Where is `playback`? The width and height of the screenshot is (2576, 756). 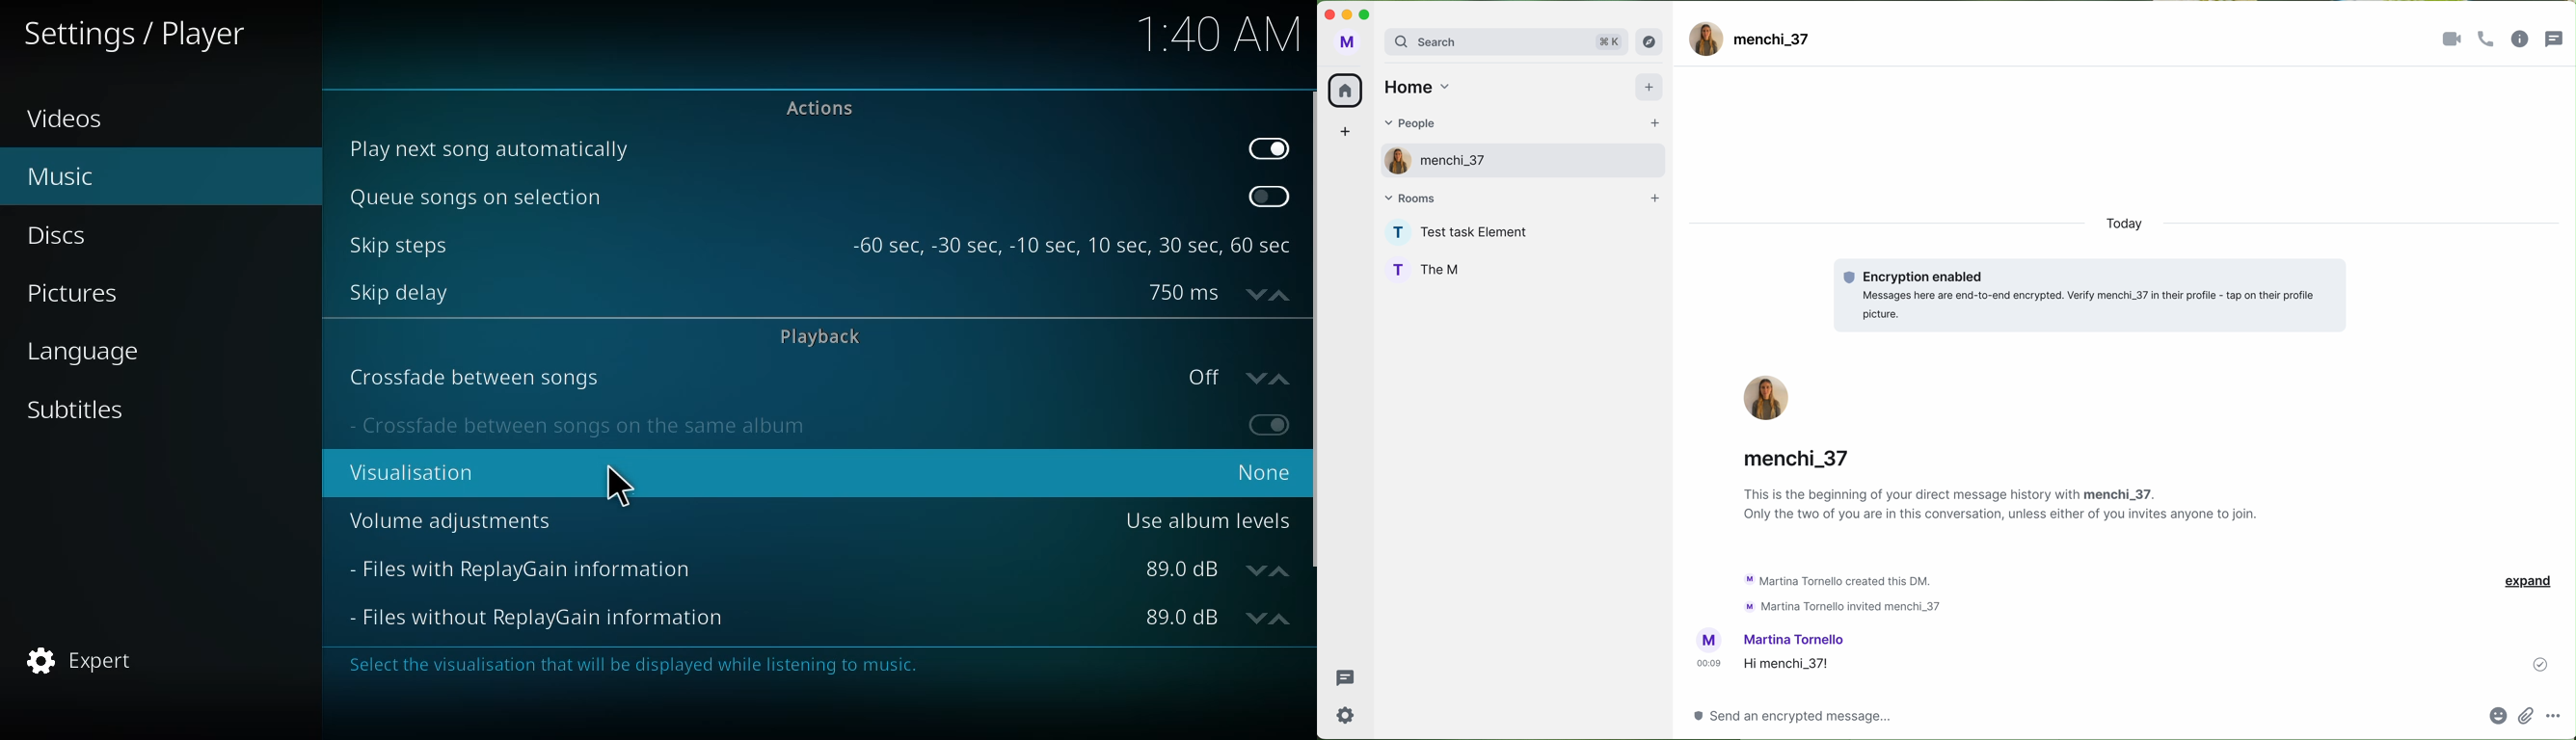
playback is located at coordinates (820, 333).